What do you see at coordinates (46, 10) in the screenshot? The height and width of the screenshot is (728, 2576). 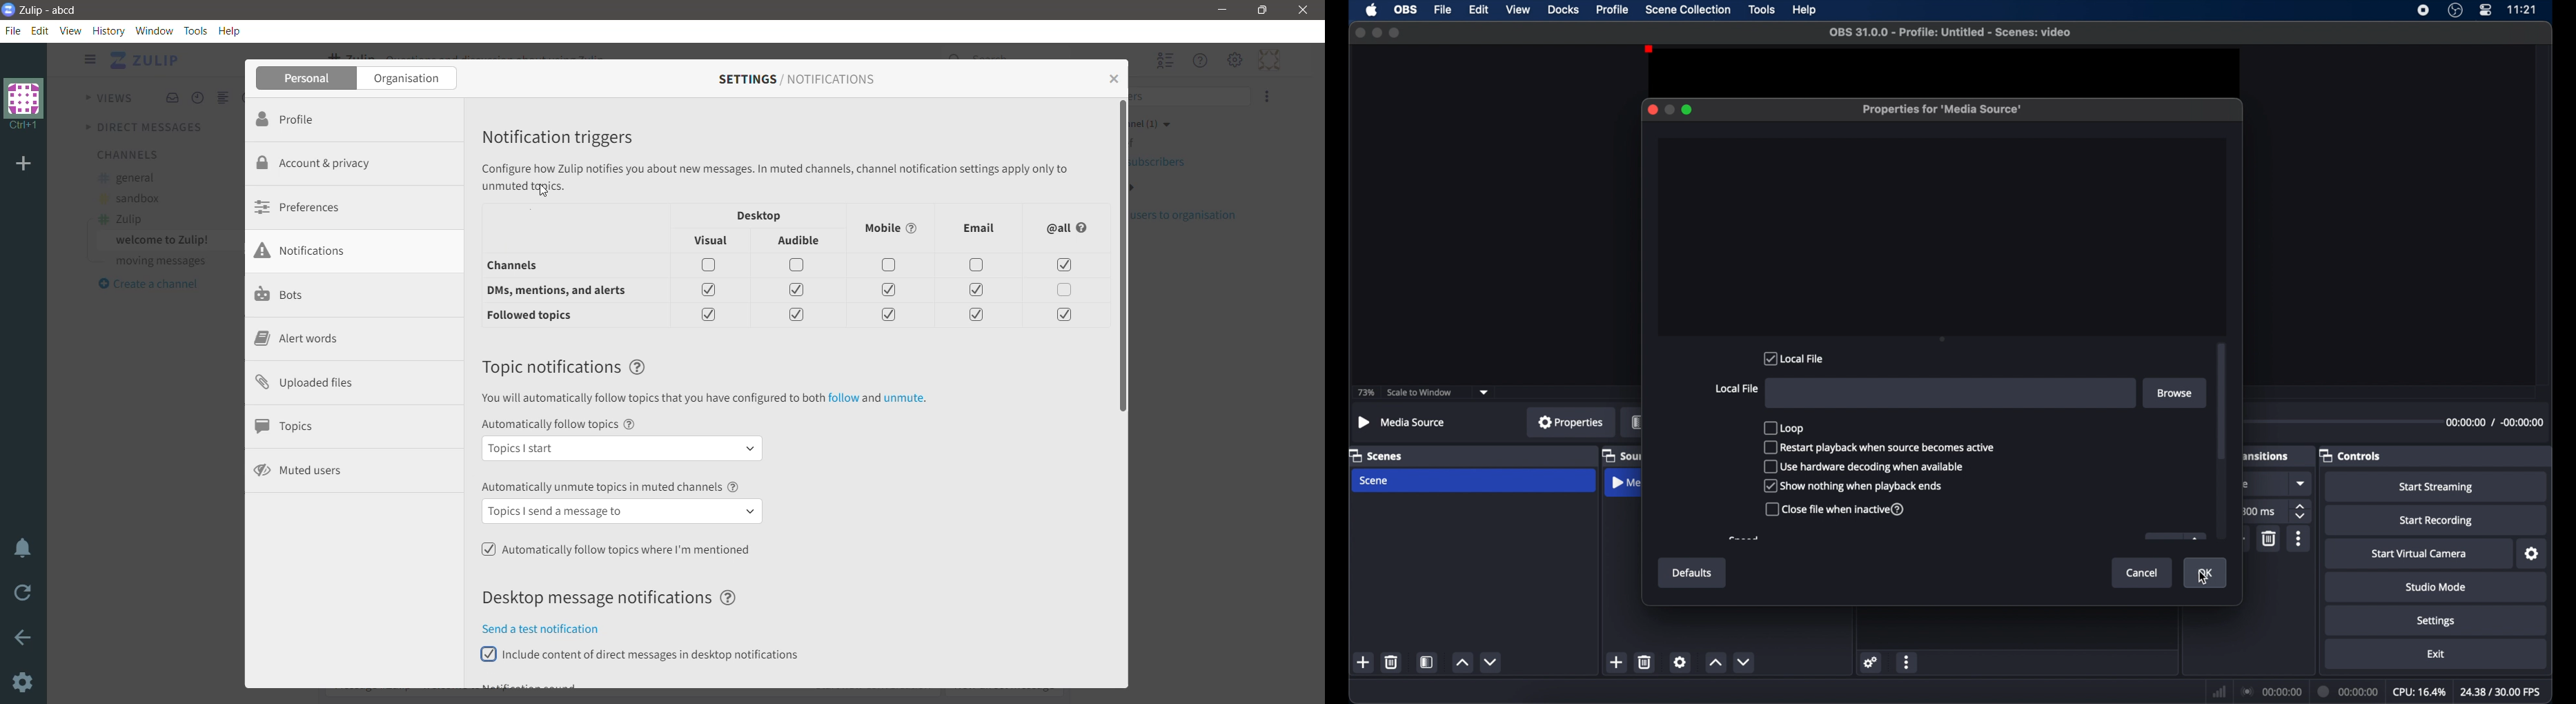 I see `Application Logo and Name - Organization Name` at bounding box center [46, 10].